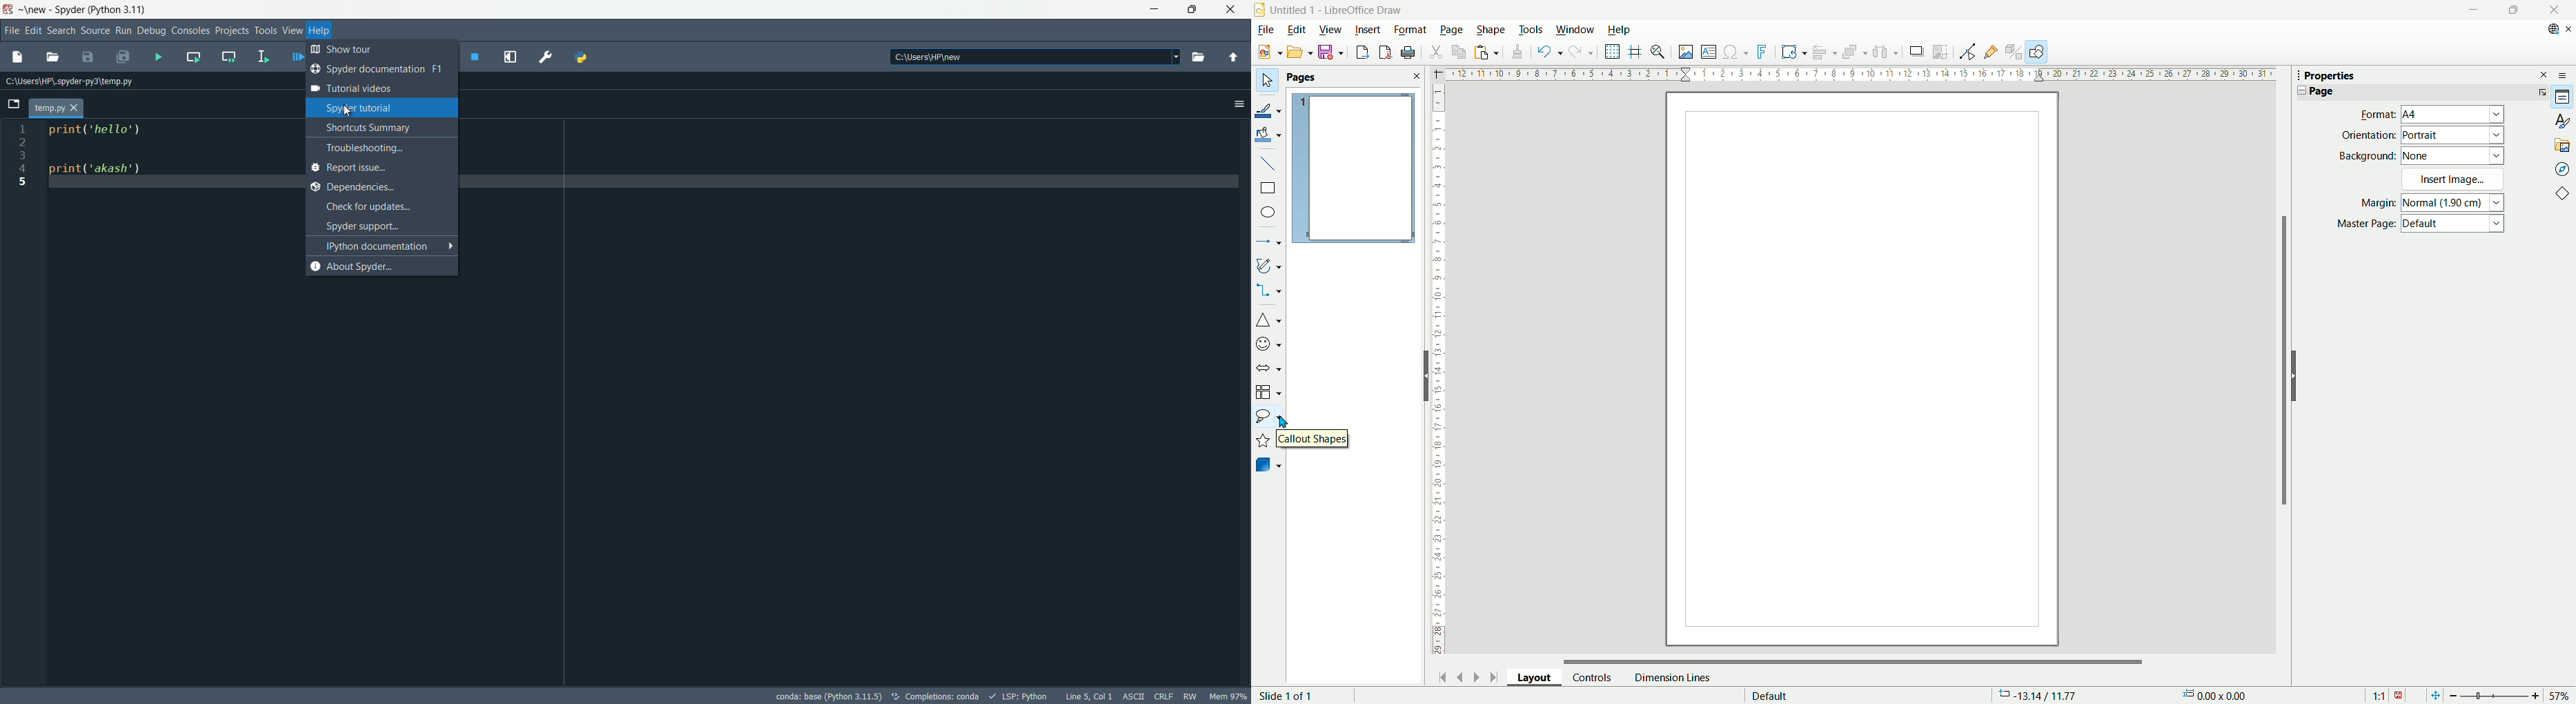 Image resolution: width=2576 pixels, height=728 pixels. What do you see at coordinates (1268, 418) in the screenshot?
I see `callout shapes` at bounding box center [1268, 418].